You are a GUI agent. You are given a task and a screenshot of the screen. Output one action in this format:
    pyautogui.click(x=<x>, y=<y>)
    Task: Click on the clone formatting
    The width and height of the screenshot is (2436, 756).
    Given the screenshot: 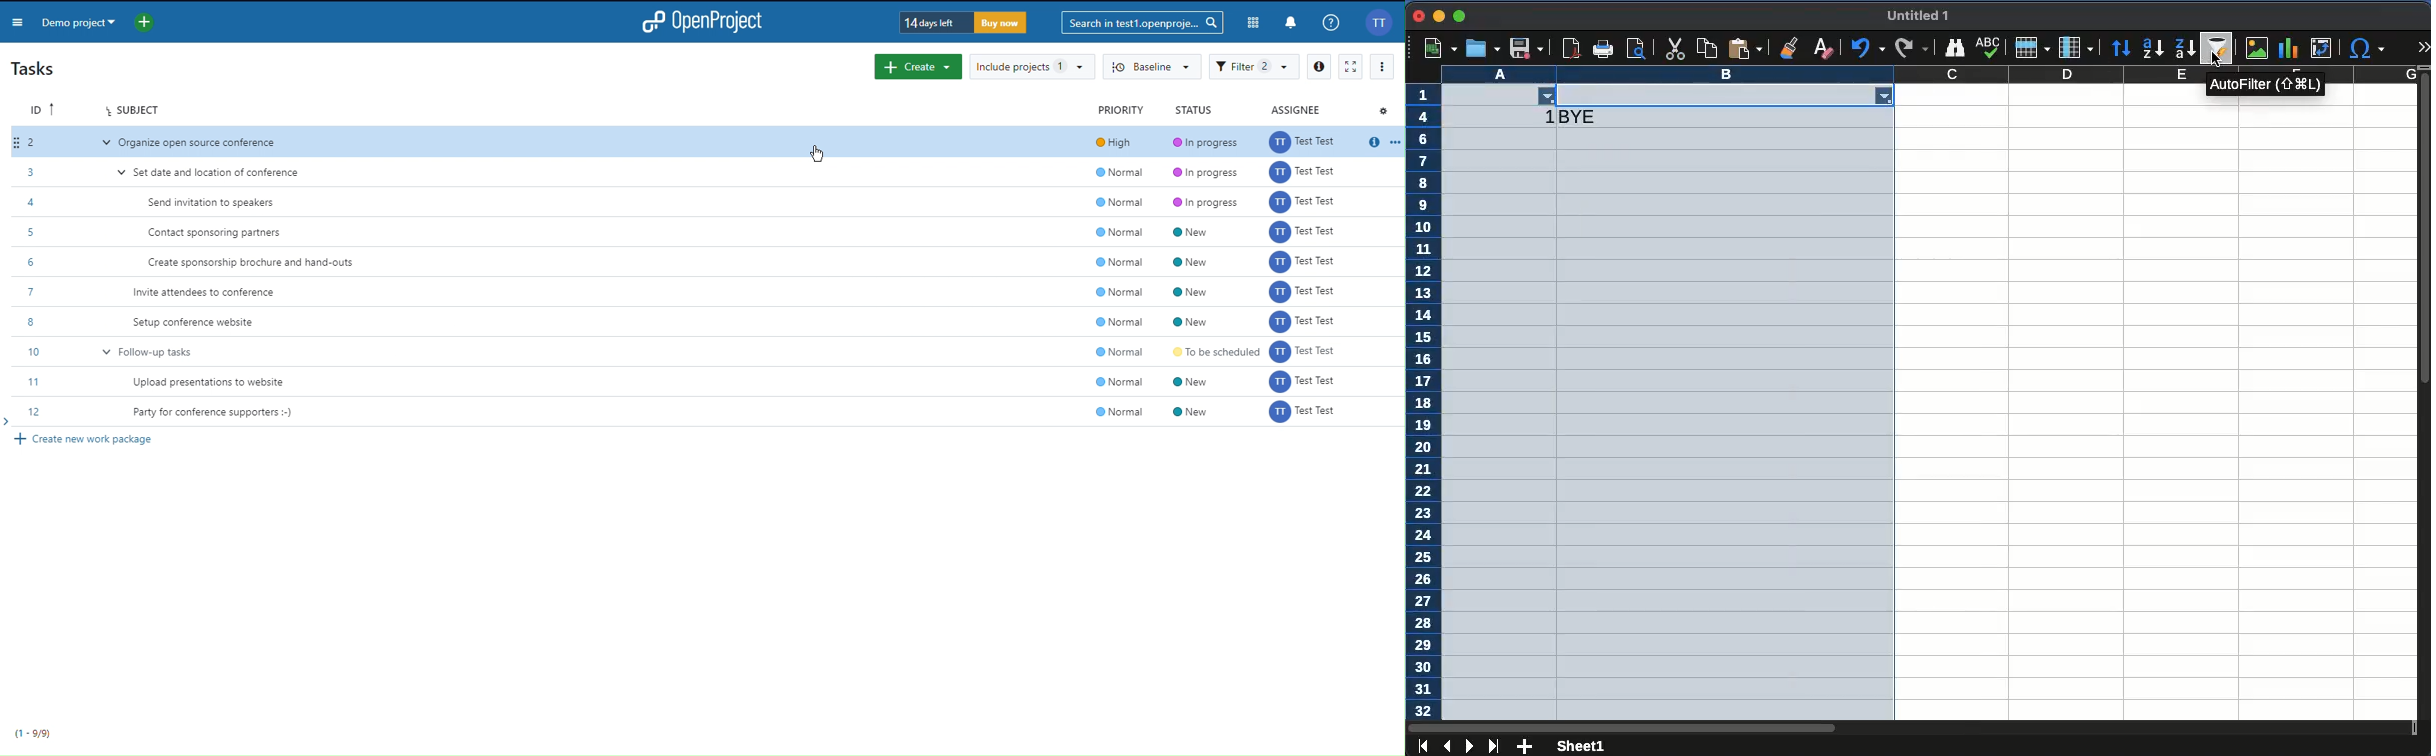 What is the action you would take?
    pyautogui.click(x=1790, y=47)
    